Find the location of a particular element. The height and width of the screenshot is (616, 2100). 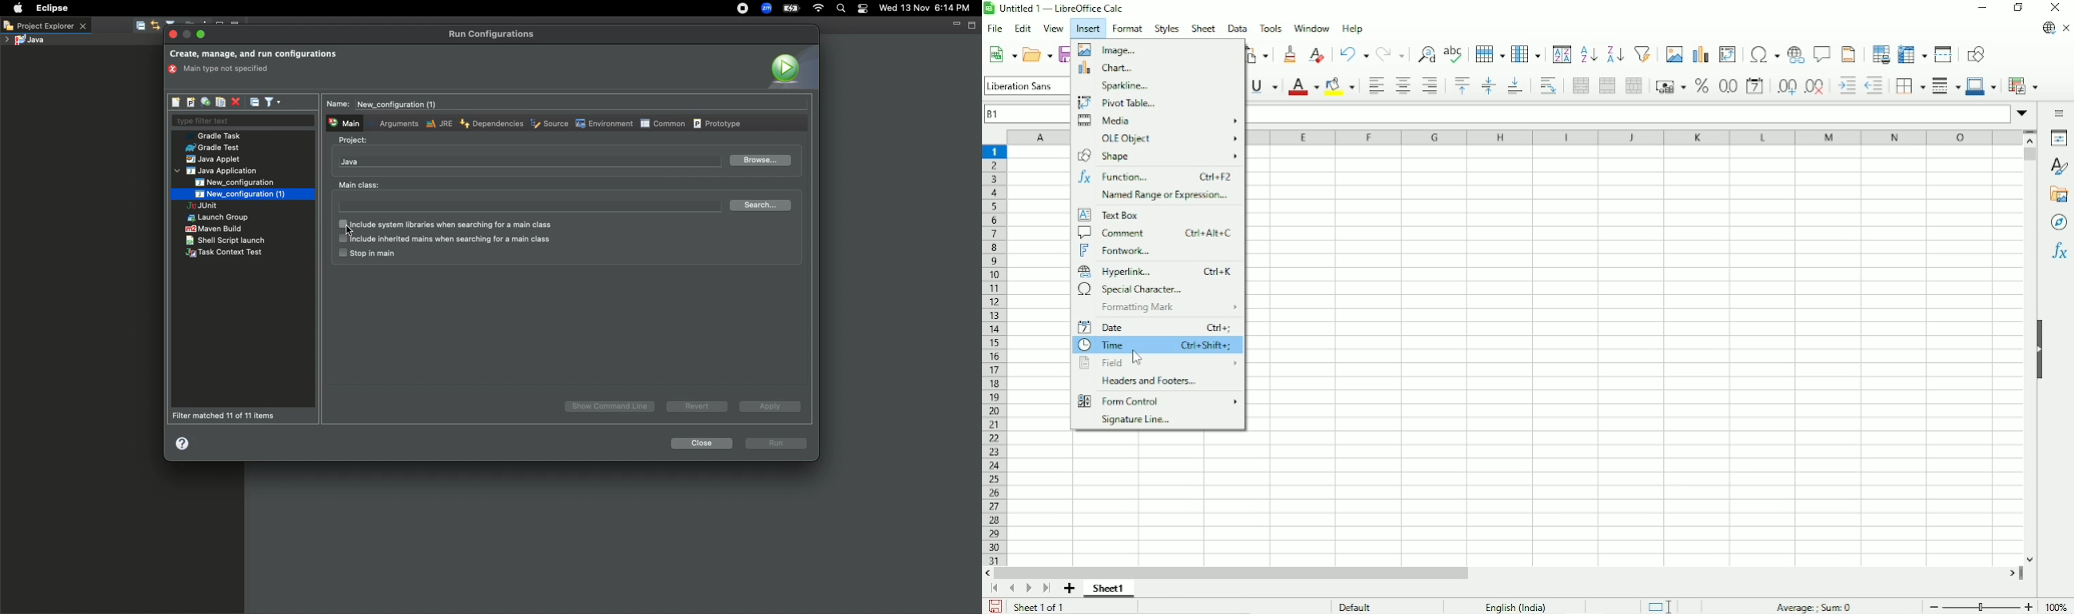

Zoom out/in is located at coordinates (1982, 604).